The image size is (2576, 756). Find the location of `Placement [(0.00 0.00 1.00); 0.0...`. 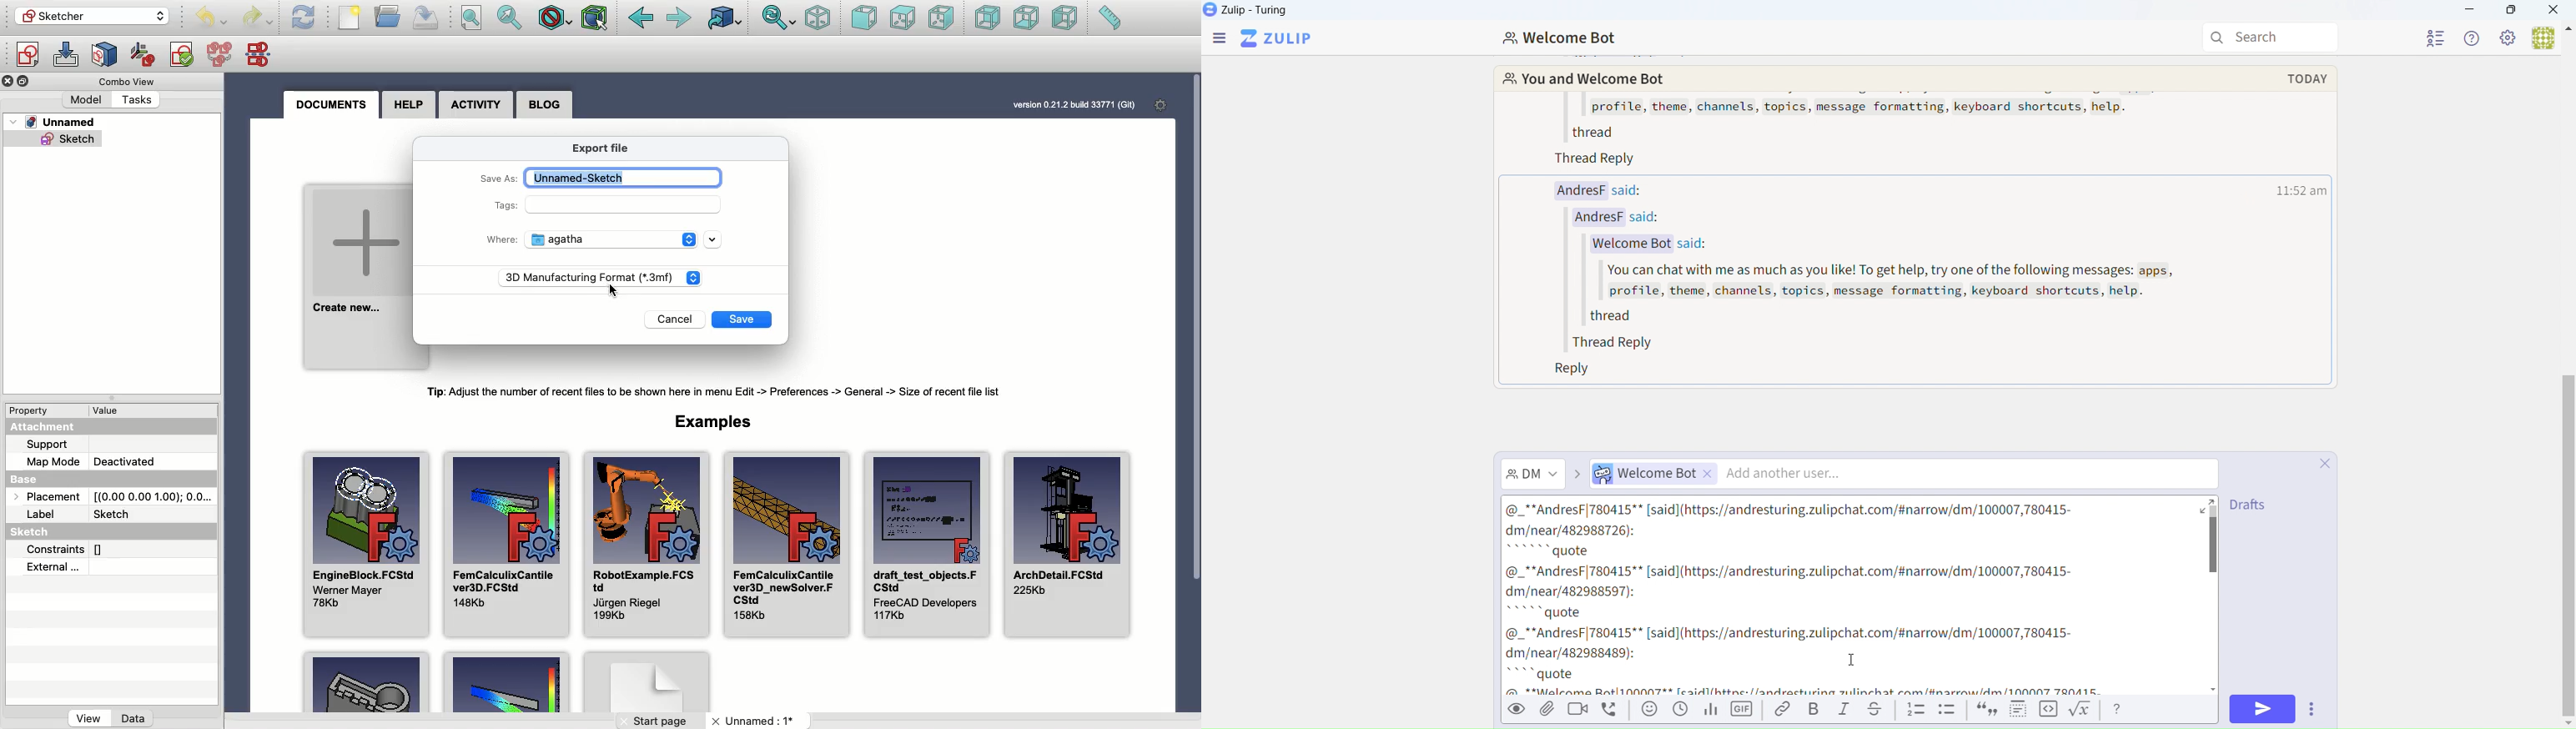

Placement [(0.00 0.00 1.00); 0.0... is located at coordinates (117, 499).